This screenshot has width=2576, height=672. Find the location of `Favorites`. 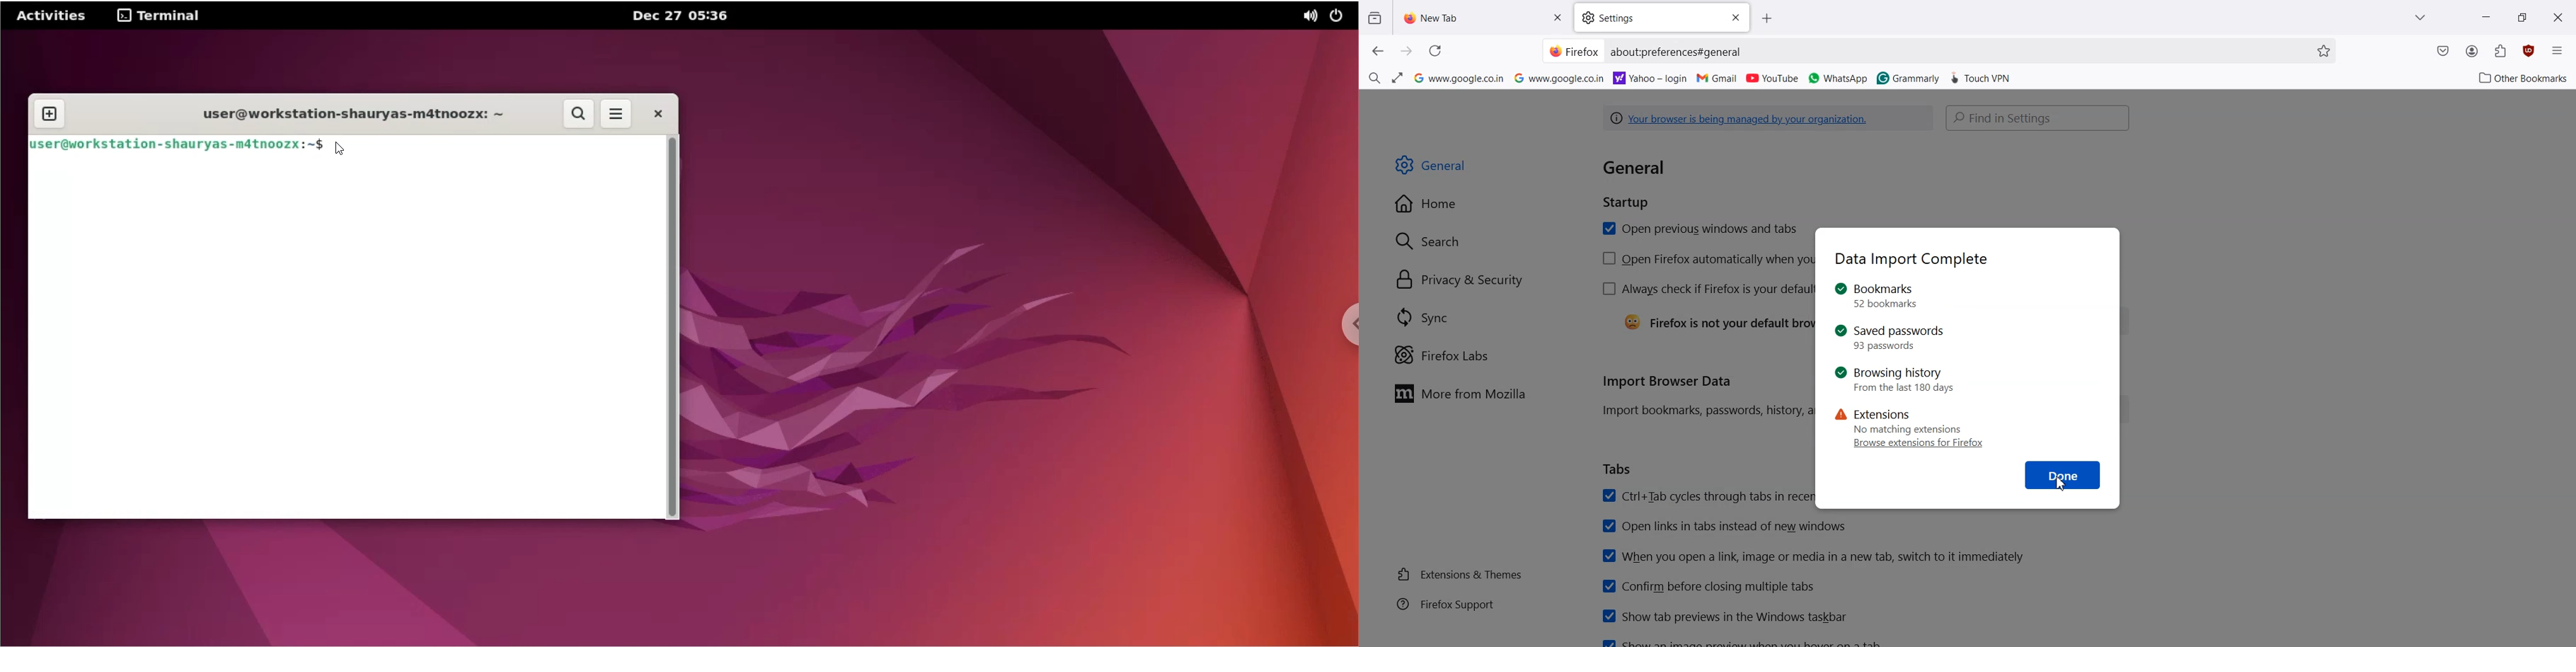

Favorites is located at coordinates (2323, 51).